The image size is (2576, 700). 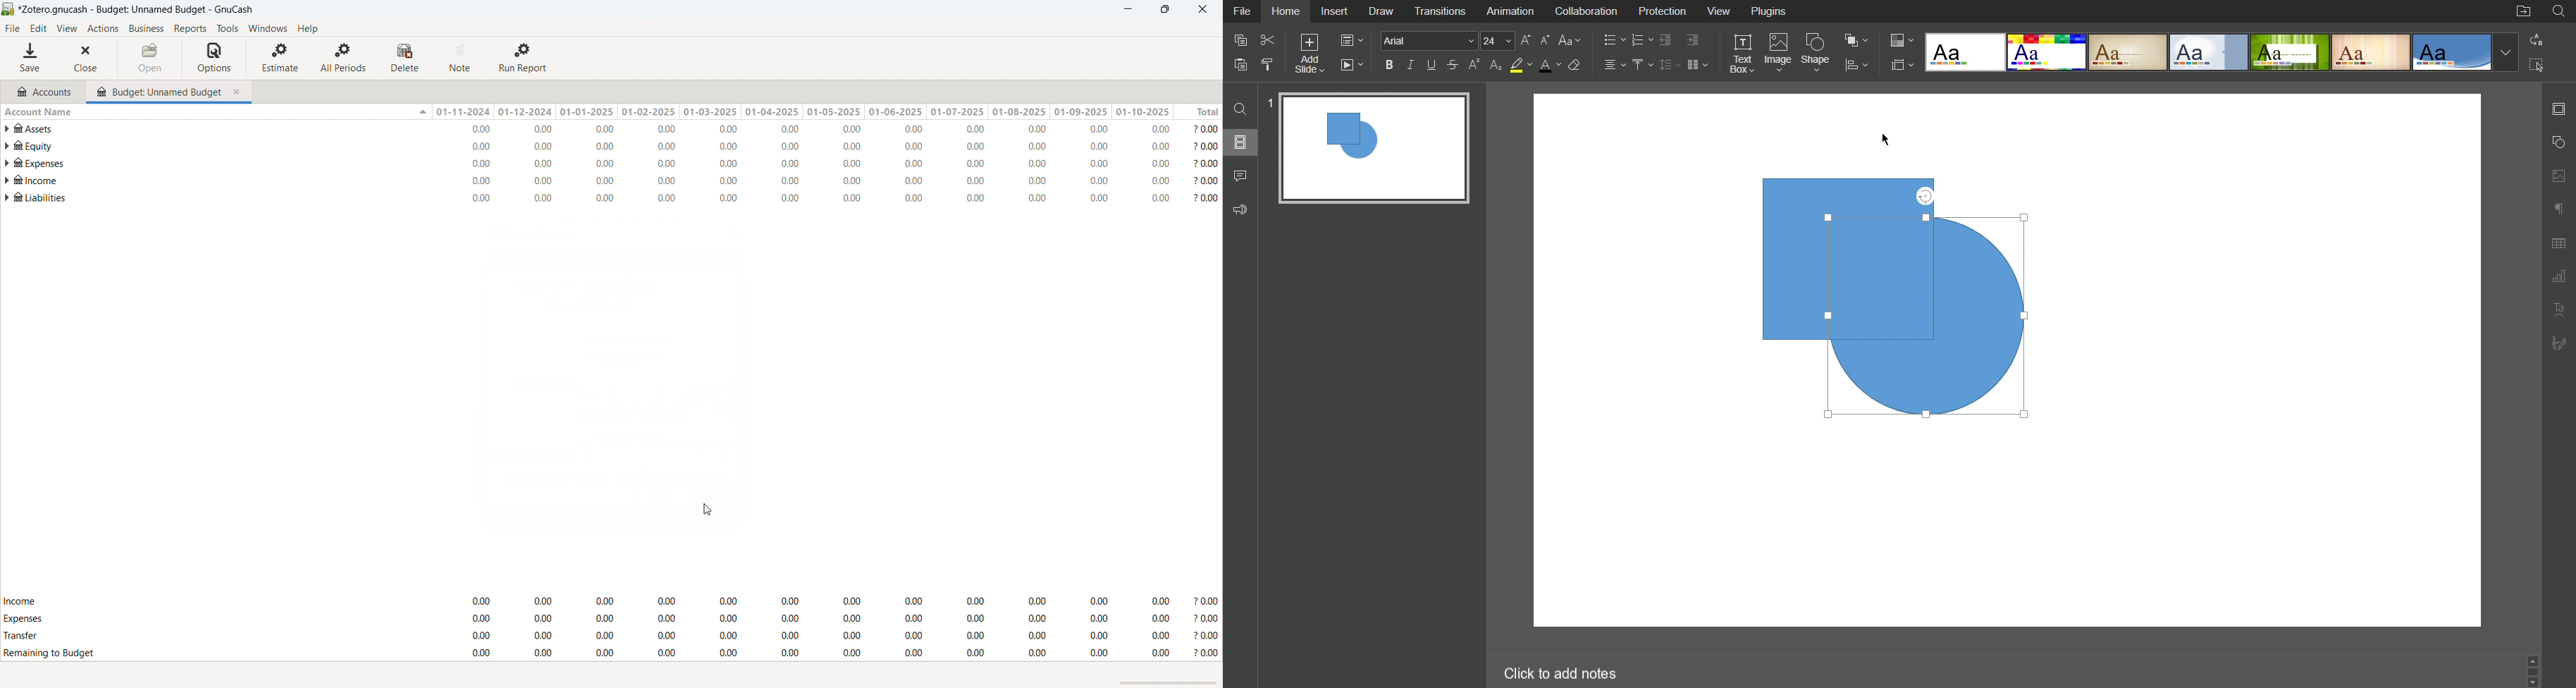 I want to click on Signature, so click(x=2558, y=343).